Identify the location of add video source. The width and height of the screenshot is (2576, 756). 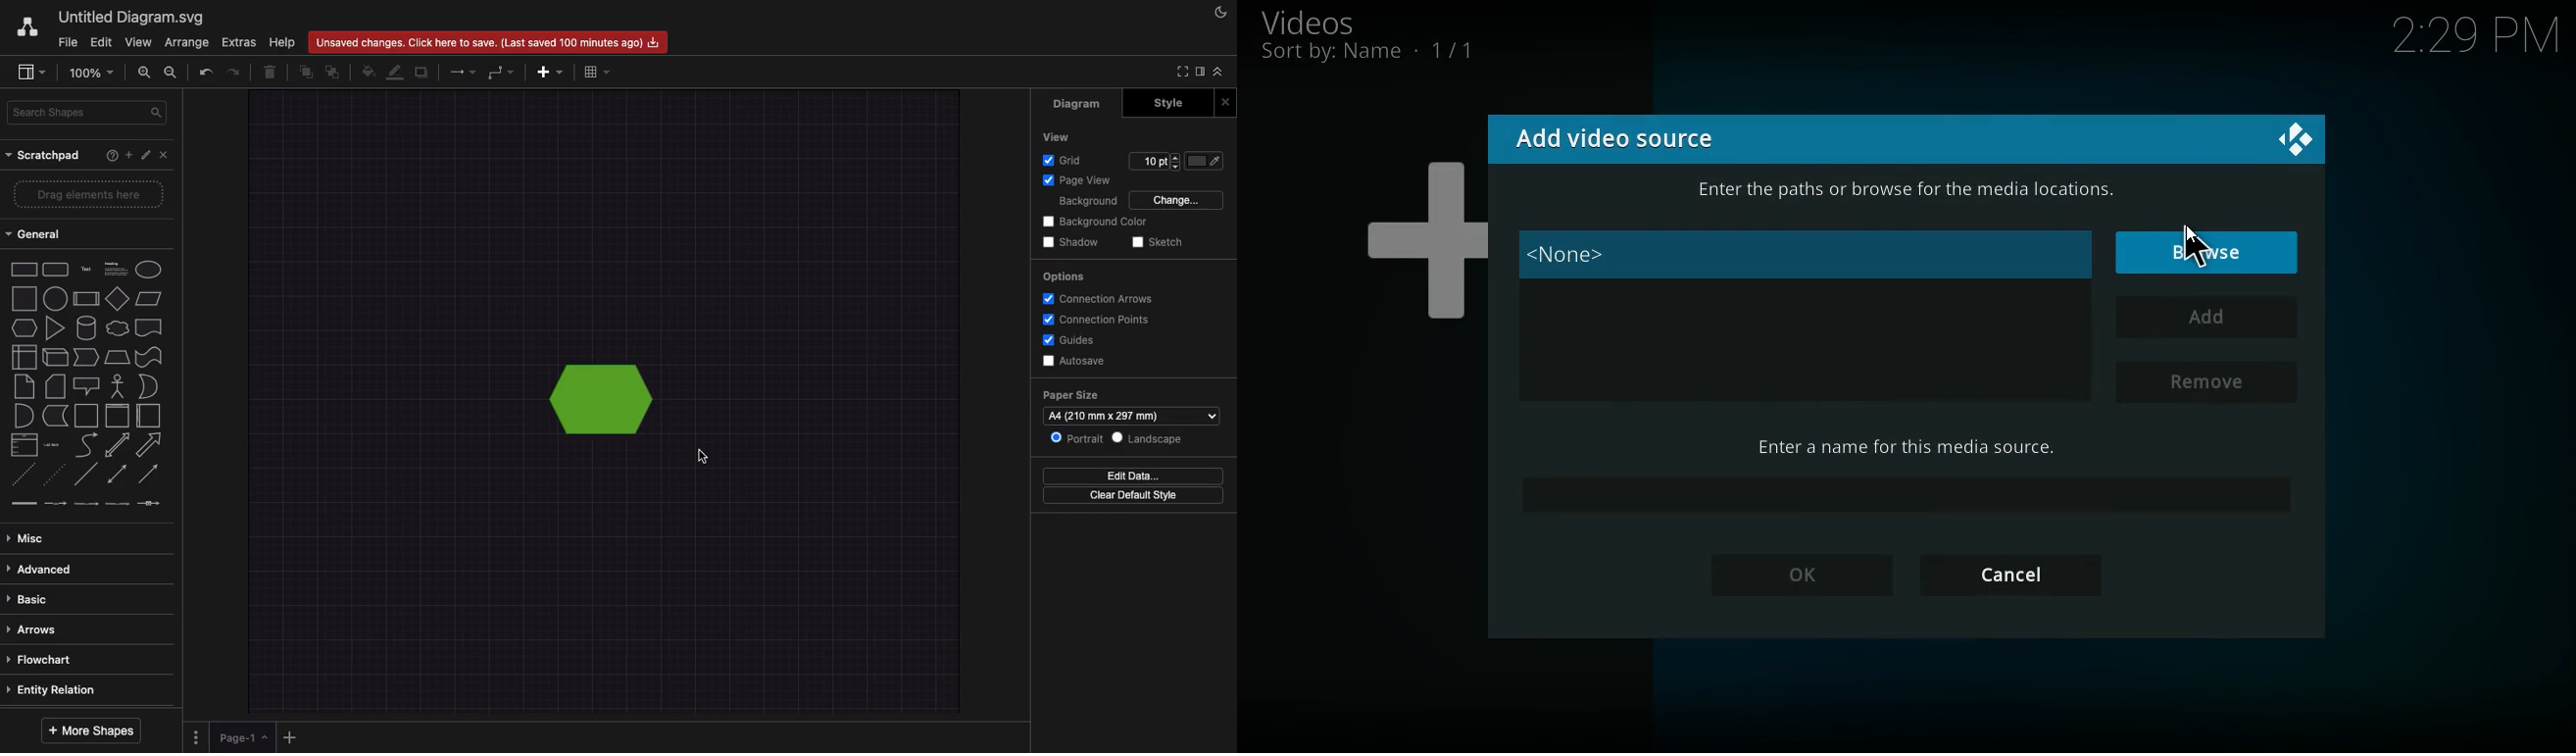
(1627, 137).